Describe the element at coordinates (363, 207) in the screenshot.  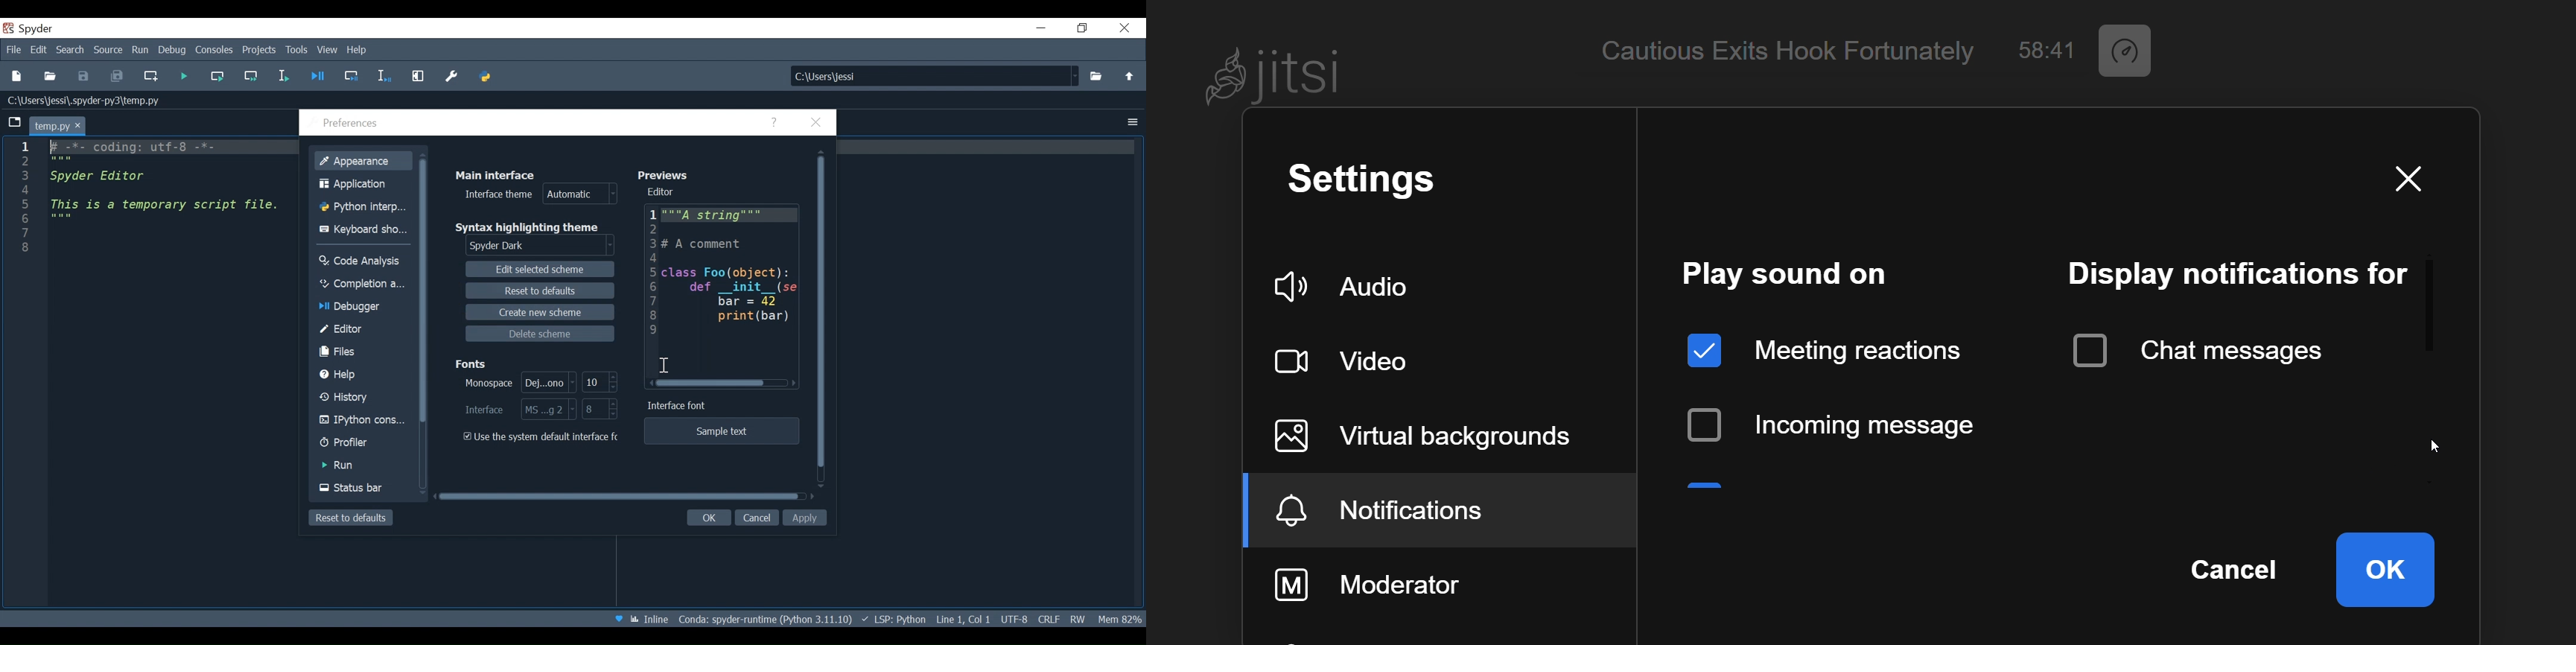
I see `Python interpreter` at that location.